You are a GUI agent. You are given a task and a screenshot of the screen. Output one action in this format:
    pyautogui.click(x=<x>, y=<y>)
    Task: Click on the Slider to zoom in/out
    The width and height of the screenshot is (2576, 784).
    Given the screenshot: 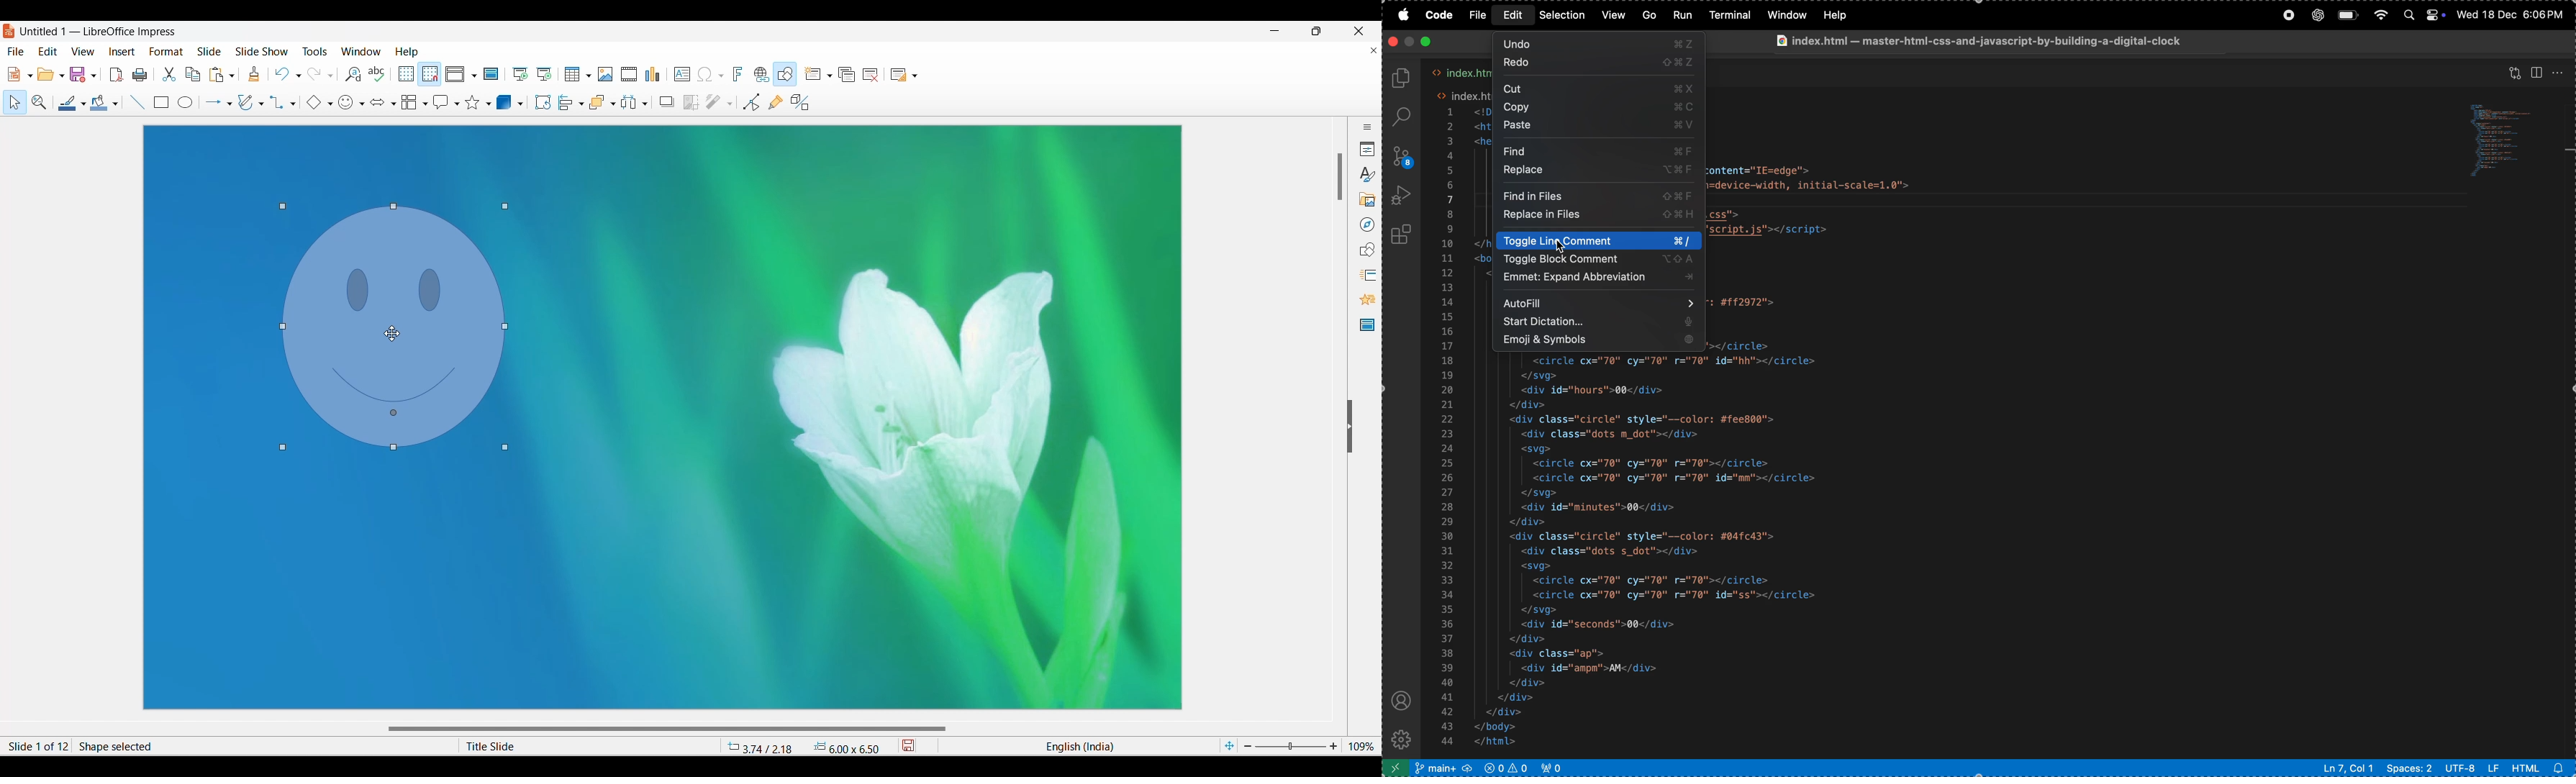 What is the action you would take?
    pyautogui.click(x=1291, y=745)
    